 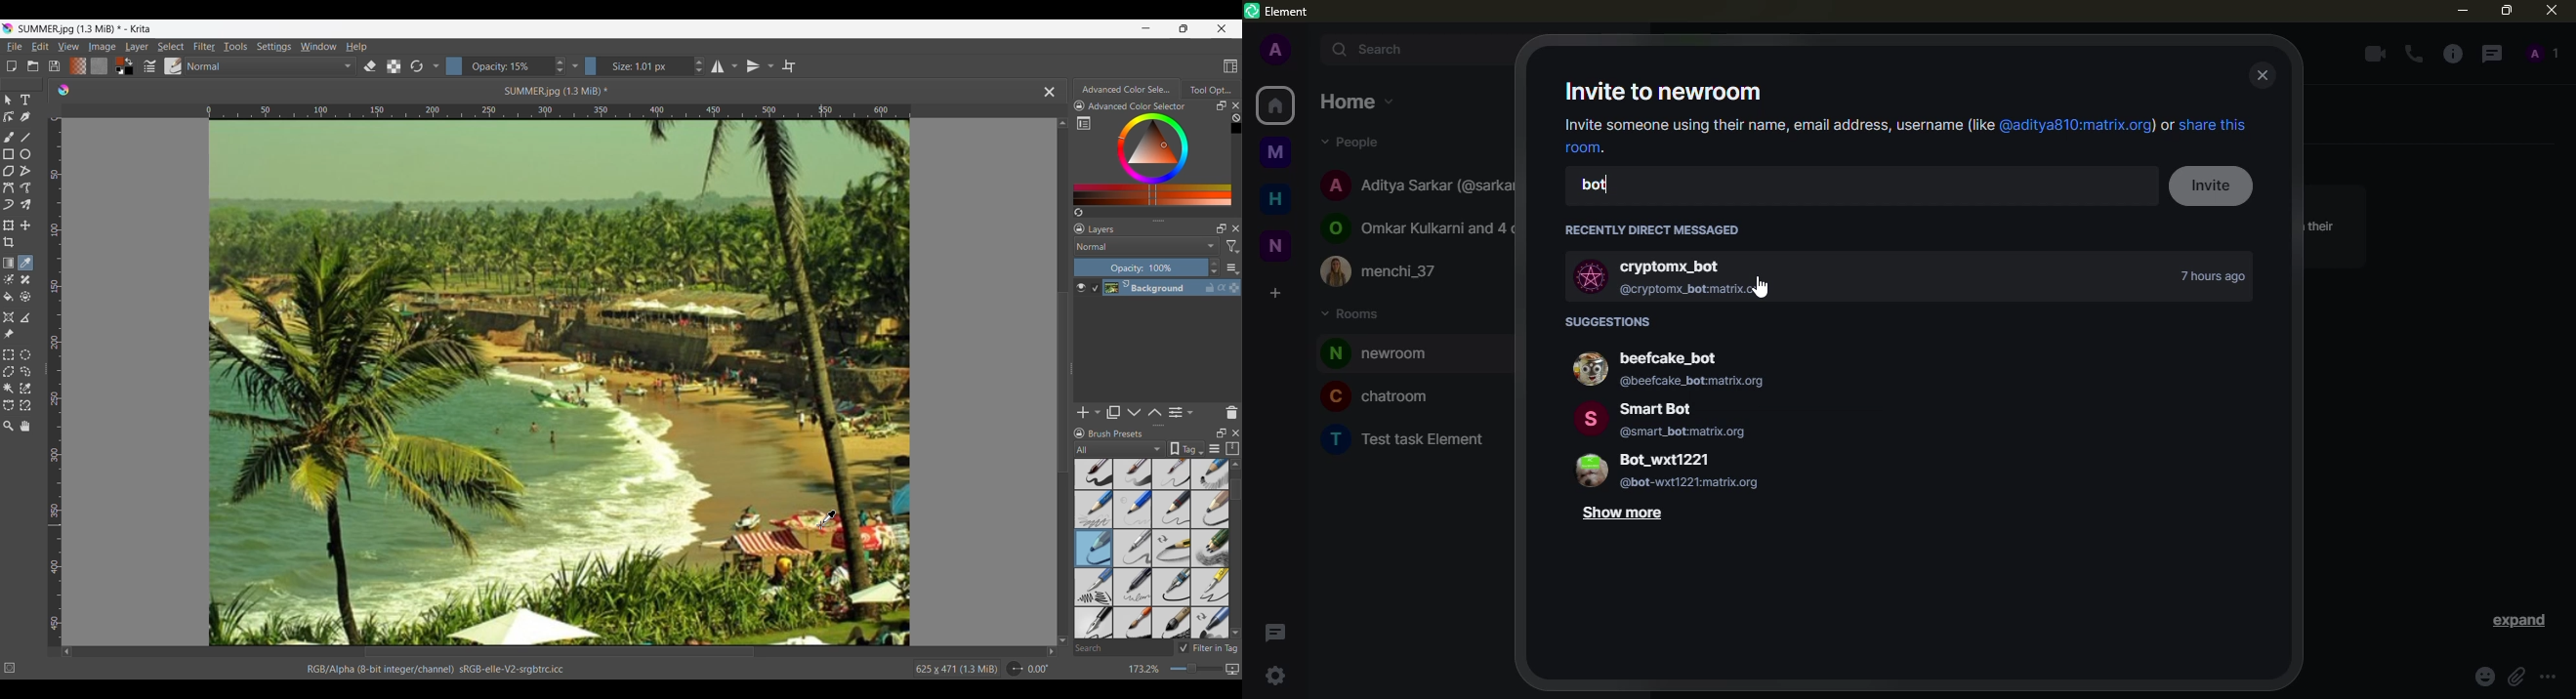 What do you see at coordinates (1222, 105) in the screenshot?
I see `Float docker` at bounding box center [1222, 105].